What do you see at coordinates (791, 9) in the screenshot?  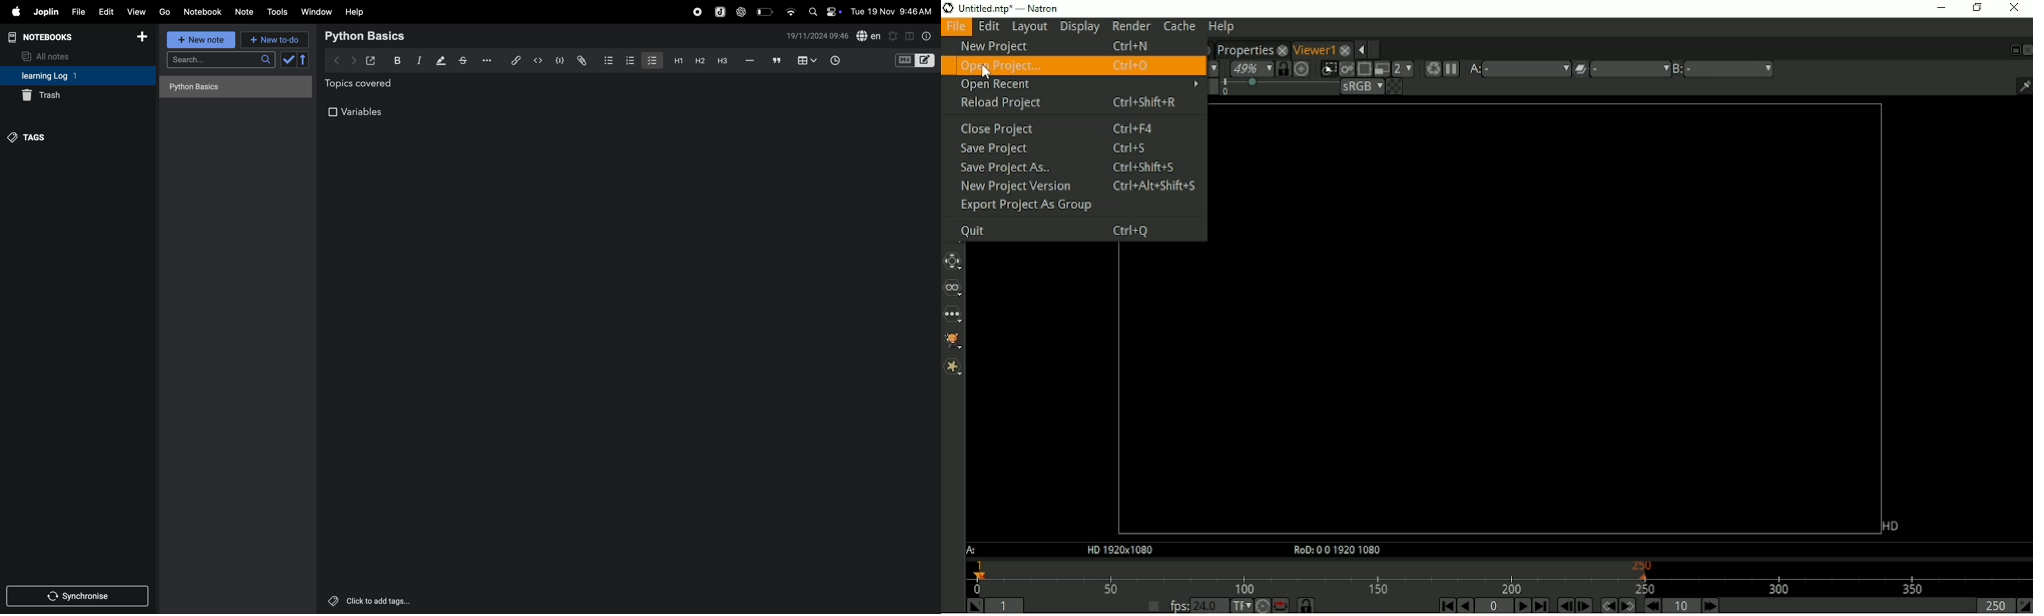 I see `wifi` at bounding box center [791, 9].